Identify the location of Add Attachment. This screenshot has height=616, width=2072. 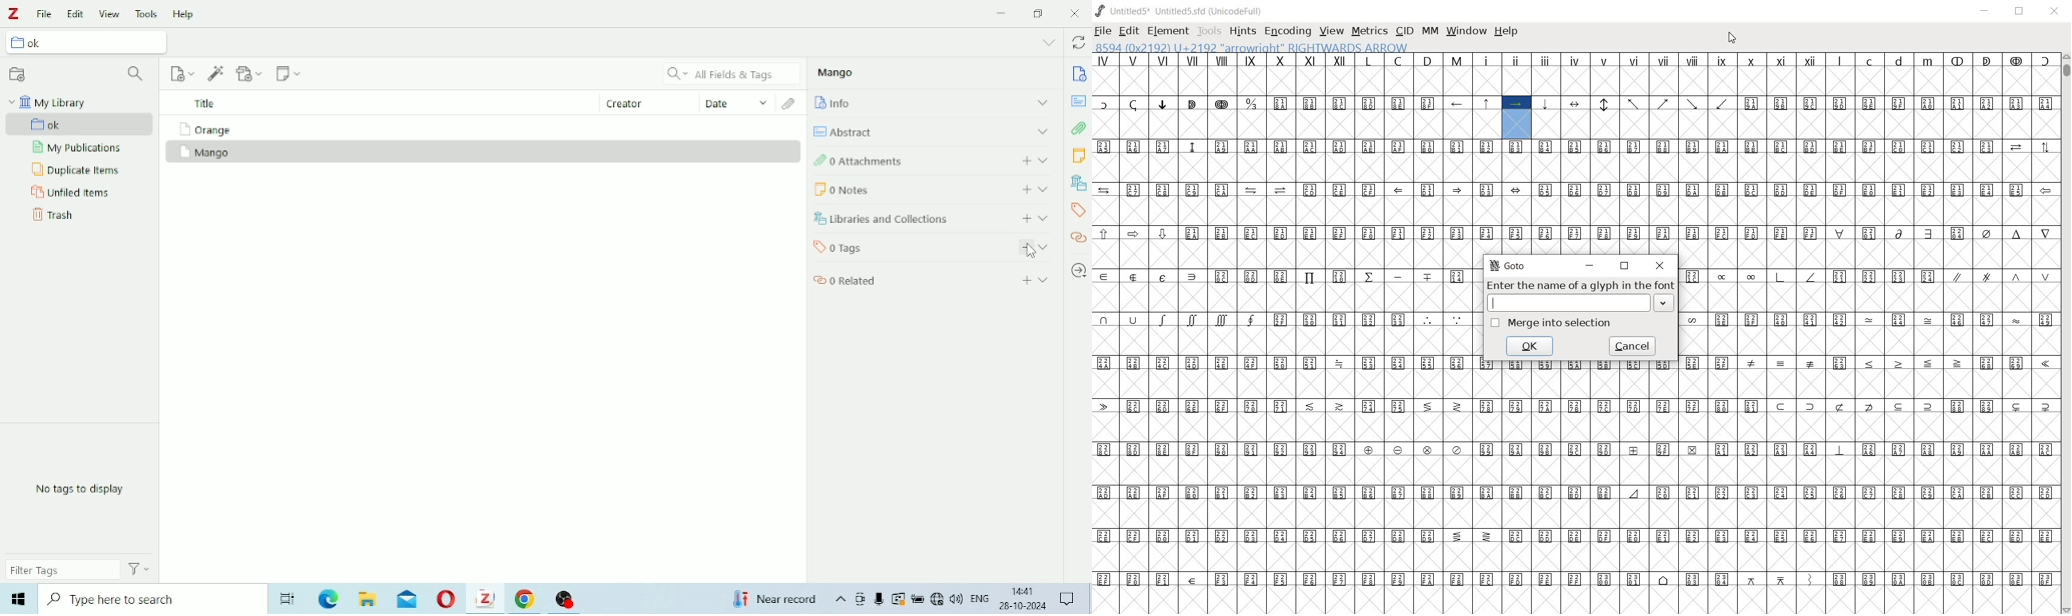
(250, 74).